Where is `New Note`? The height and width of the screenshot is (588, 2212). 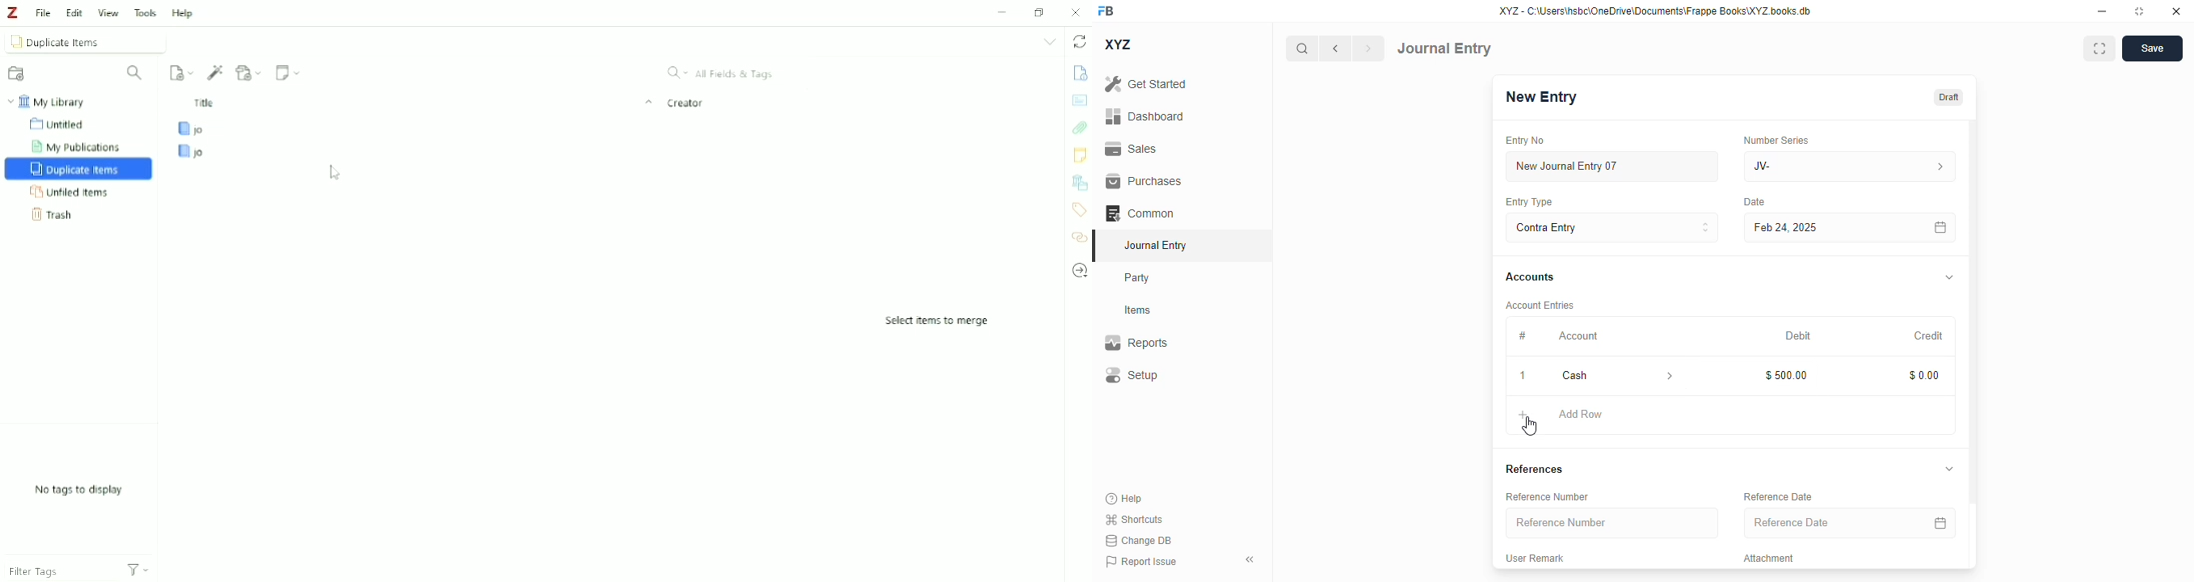
New Note is located at coordinates (290, 72).